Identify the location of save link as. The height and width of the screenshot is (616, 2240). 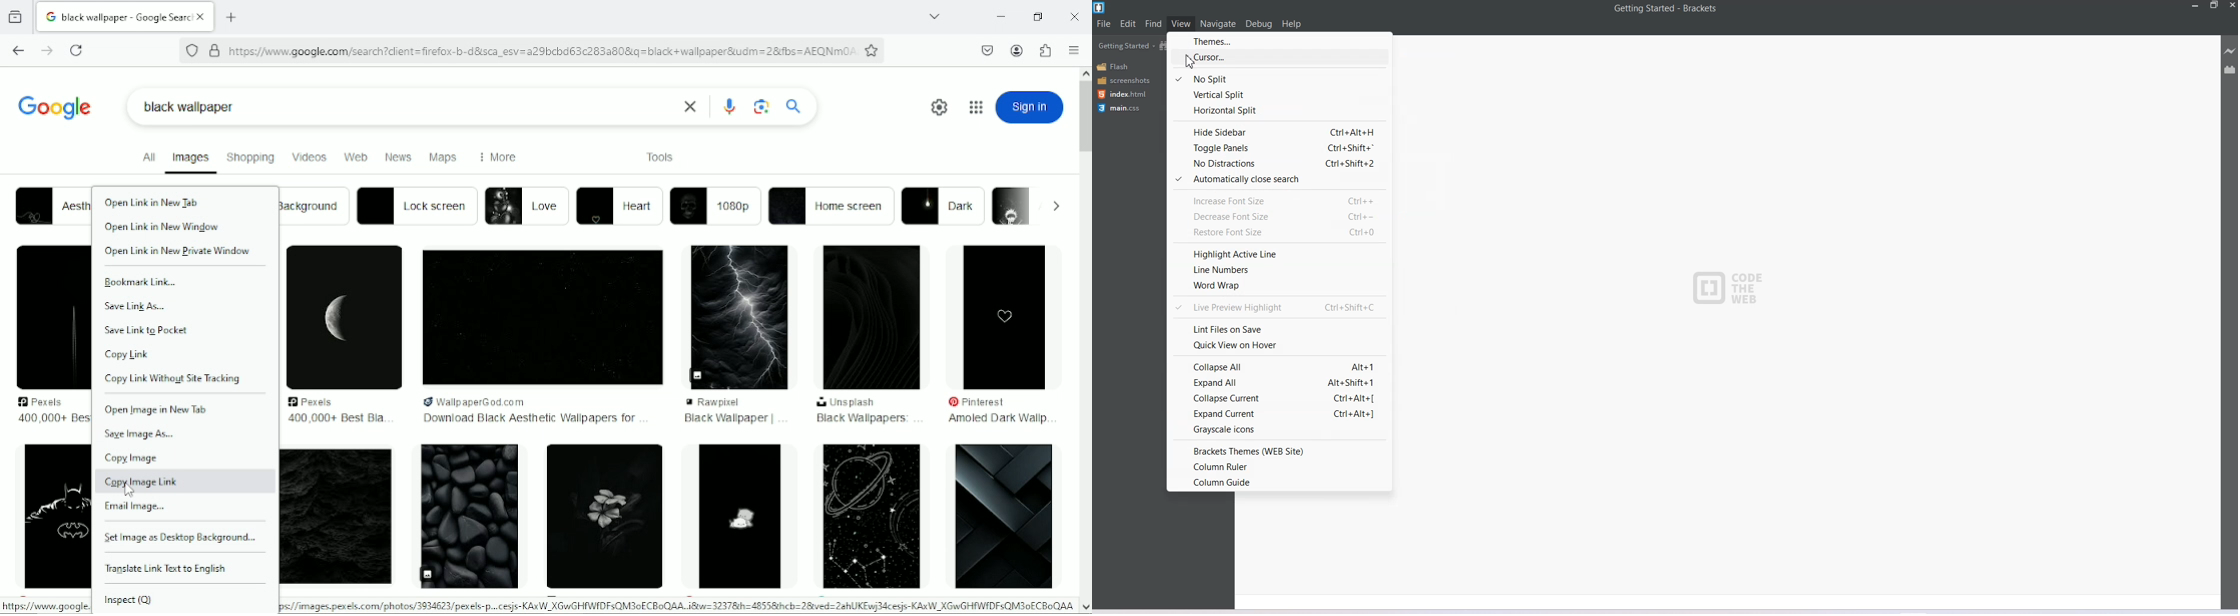
(138, 306).